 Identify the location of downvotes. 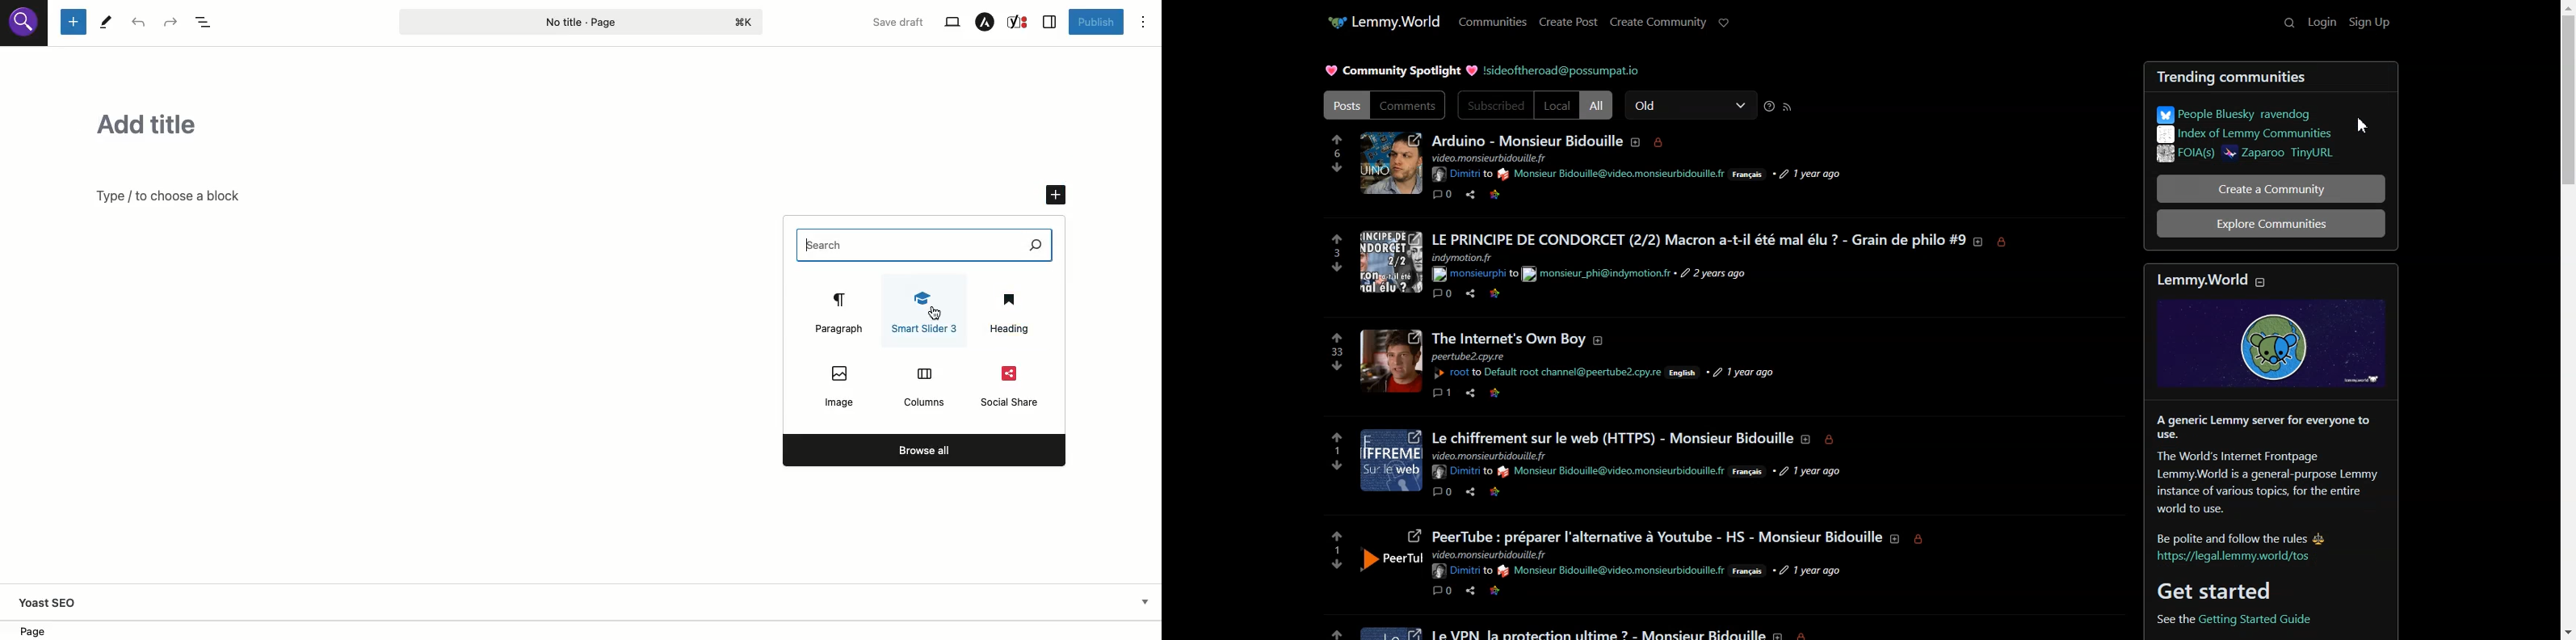
(1327, 466).